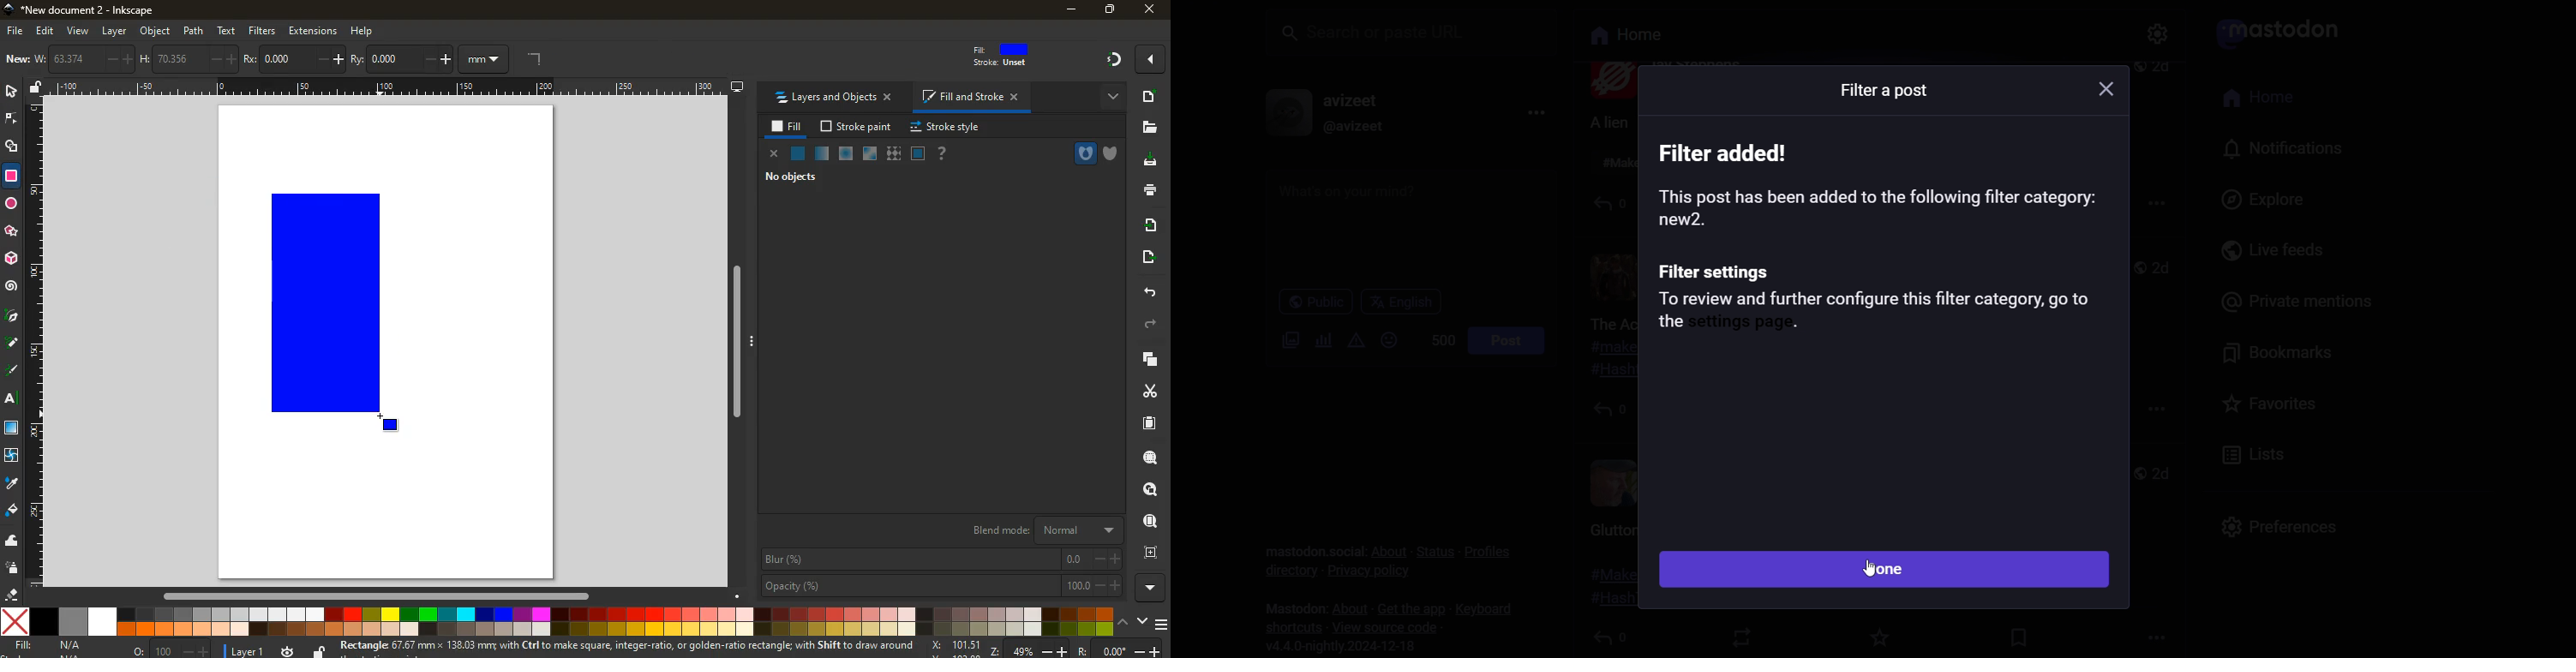 This screenshot has width=2576, height=672. I want to click on , so click(11, 230).